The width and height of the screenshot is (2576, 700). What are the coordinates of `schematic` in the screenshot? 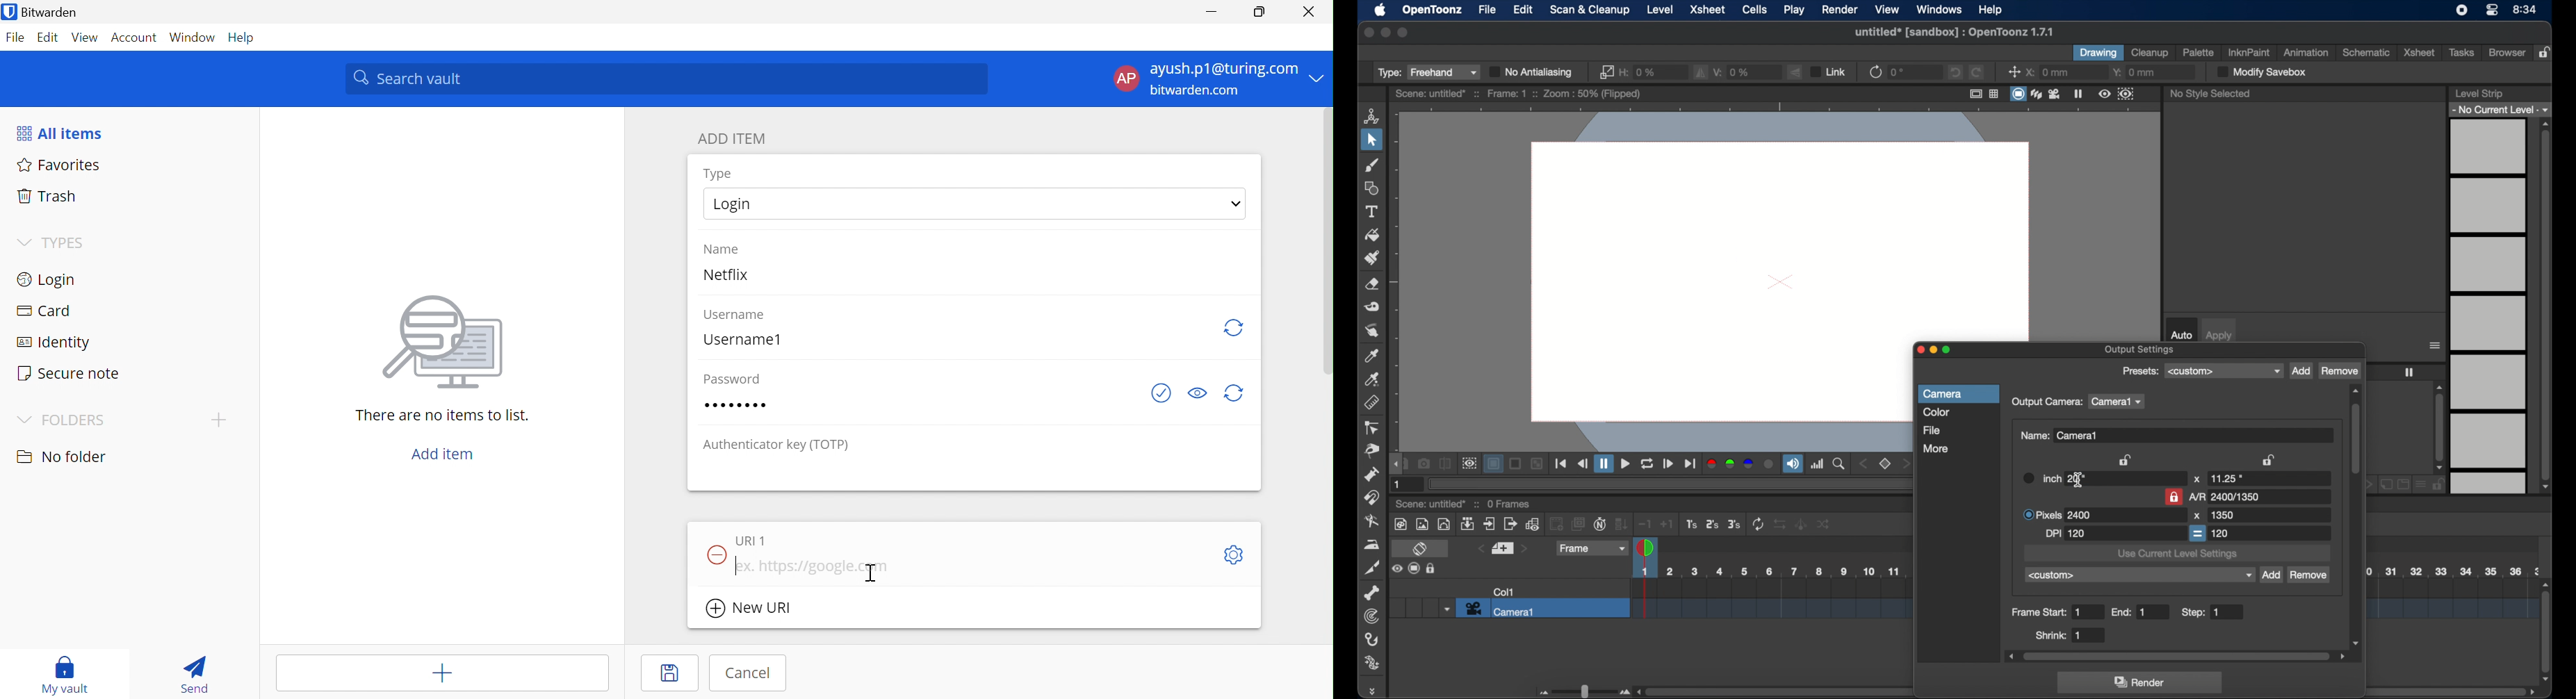 It's located at (2367, 52).